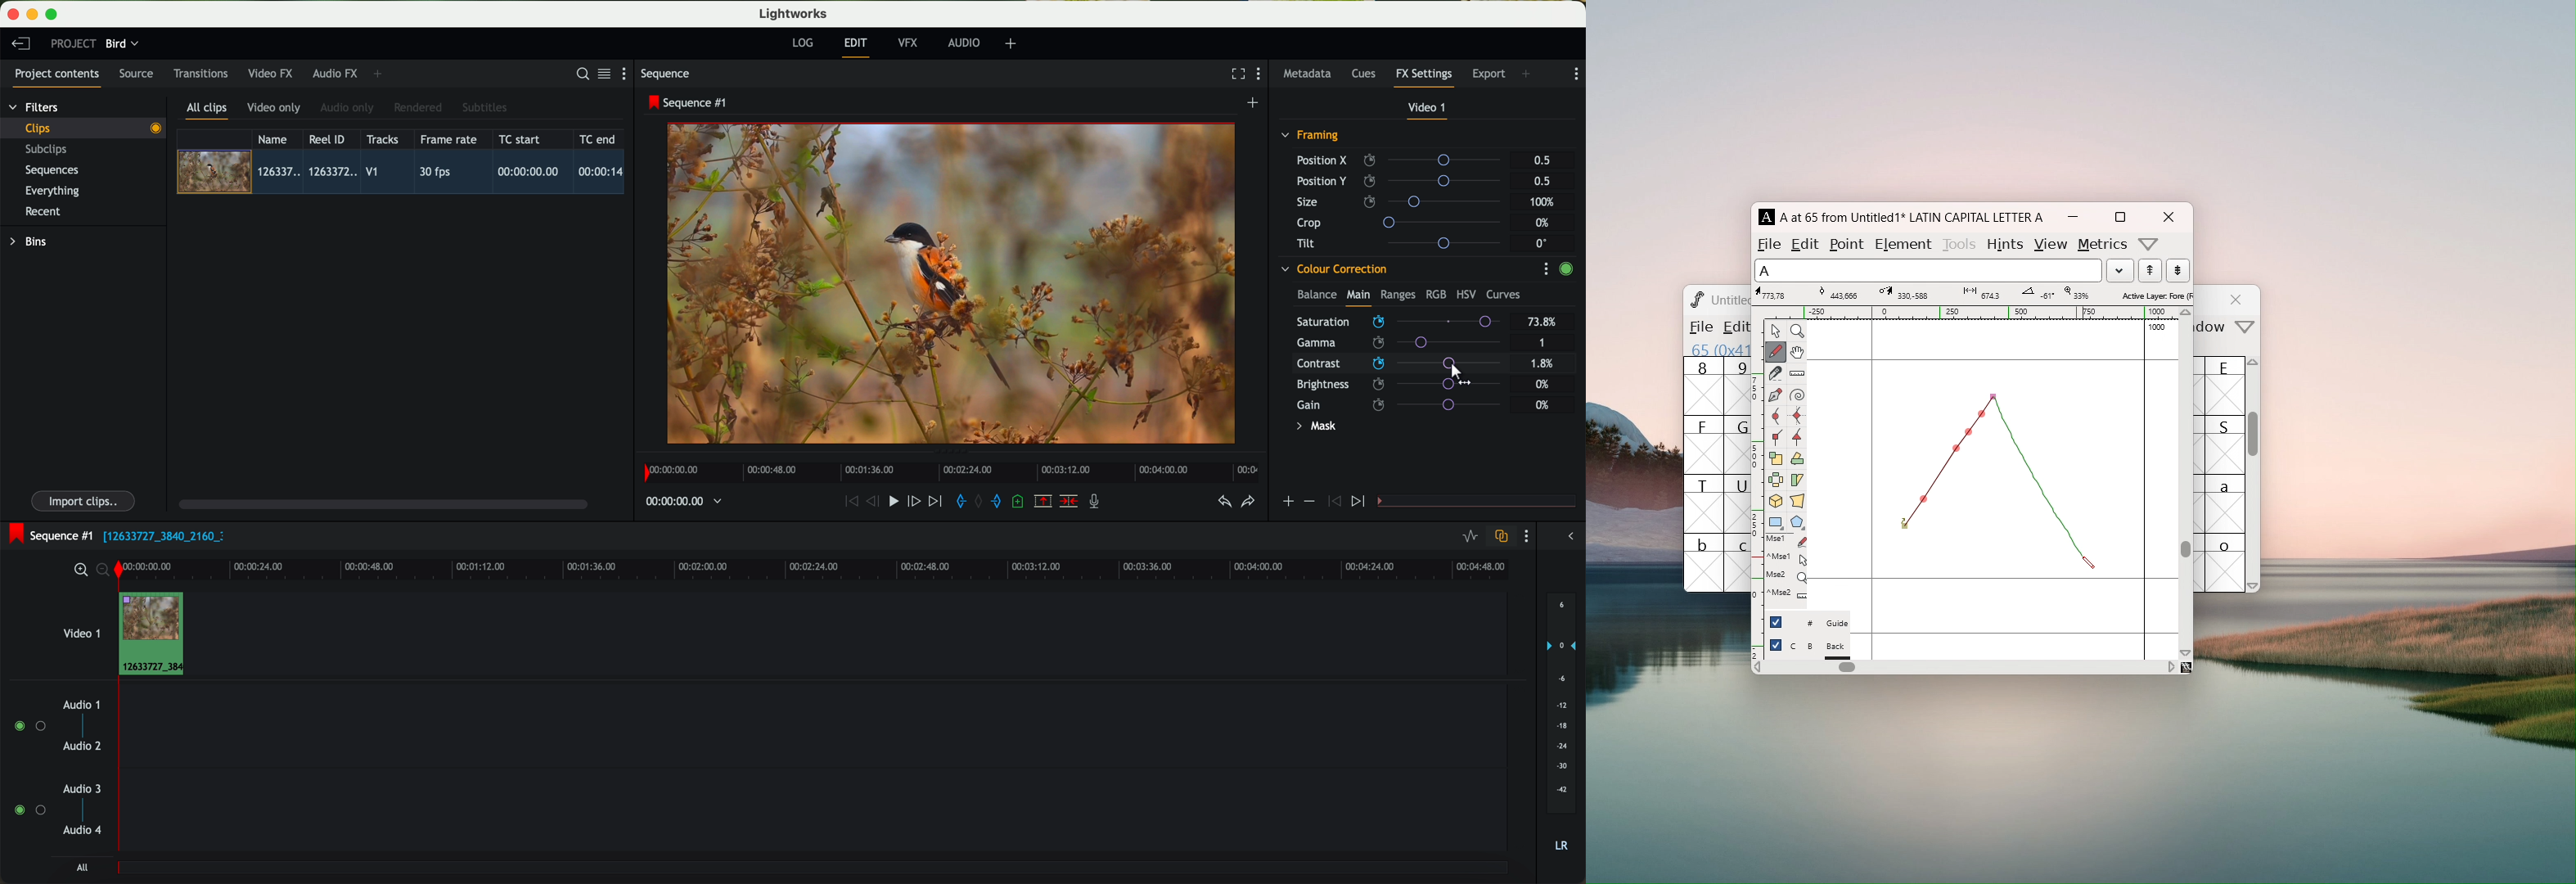 Image resolution: width=2576 pixels, height=896 pixels. Describe the element at coordinates (1777, 523) in the screenshot. I see `rectangle or ellipse` at that location.